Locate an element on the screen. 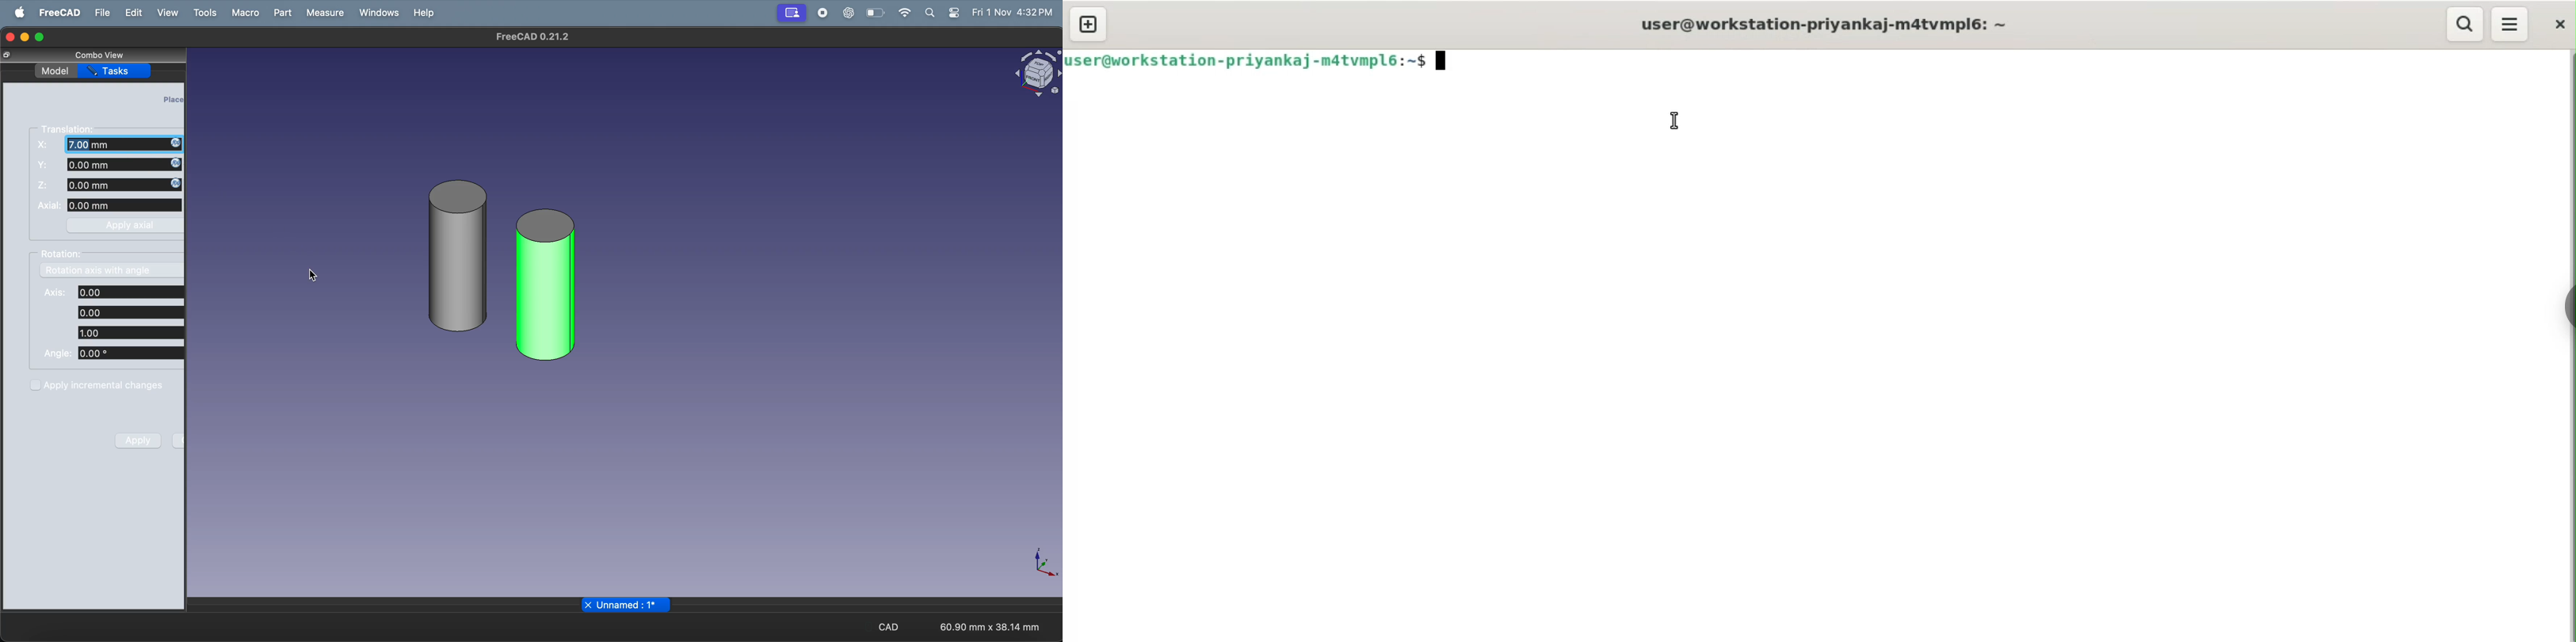 The width and height of the screenshot is (2576, 644). object view is located at coordinates (1038, 74).